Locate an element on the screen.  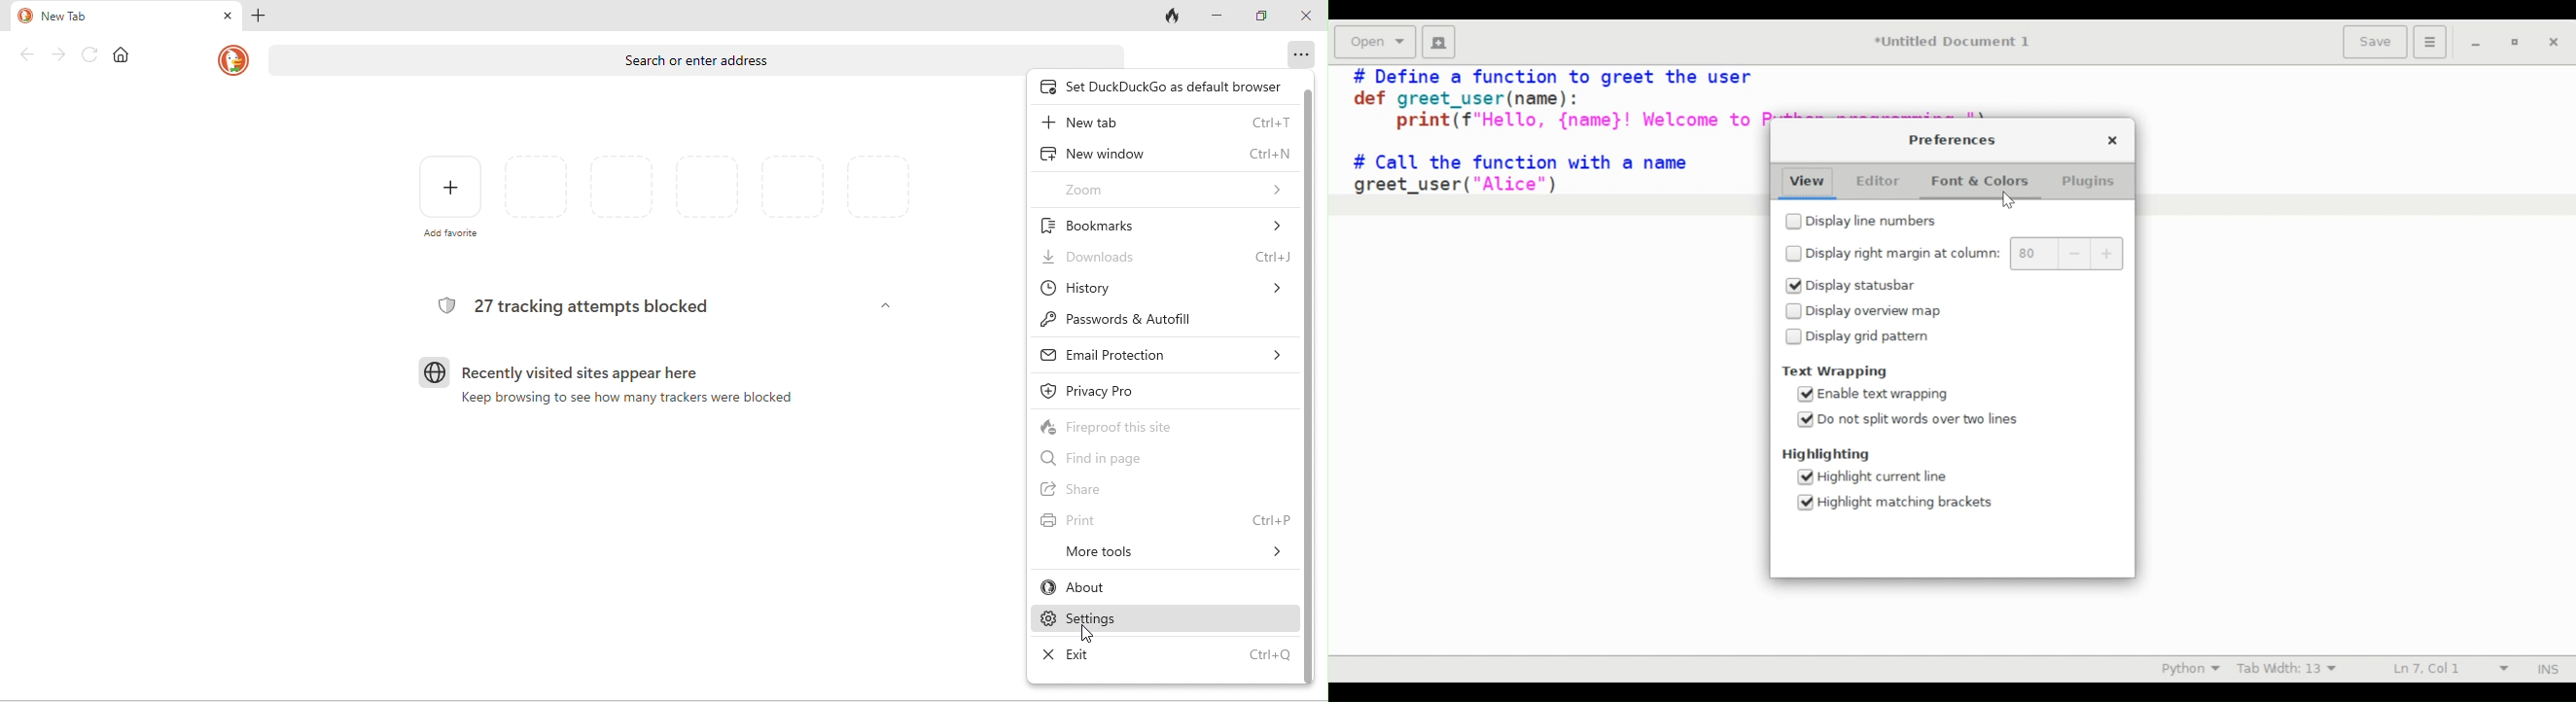
Preferences is located at coordinates (1952, 140).